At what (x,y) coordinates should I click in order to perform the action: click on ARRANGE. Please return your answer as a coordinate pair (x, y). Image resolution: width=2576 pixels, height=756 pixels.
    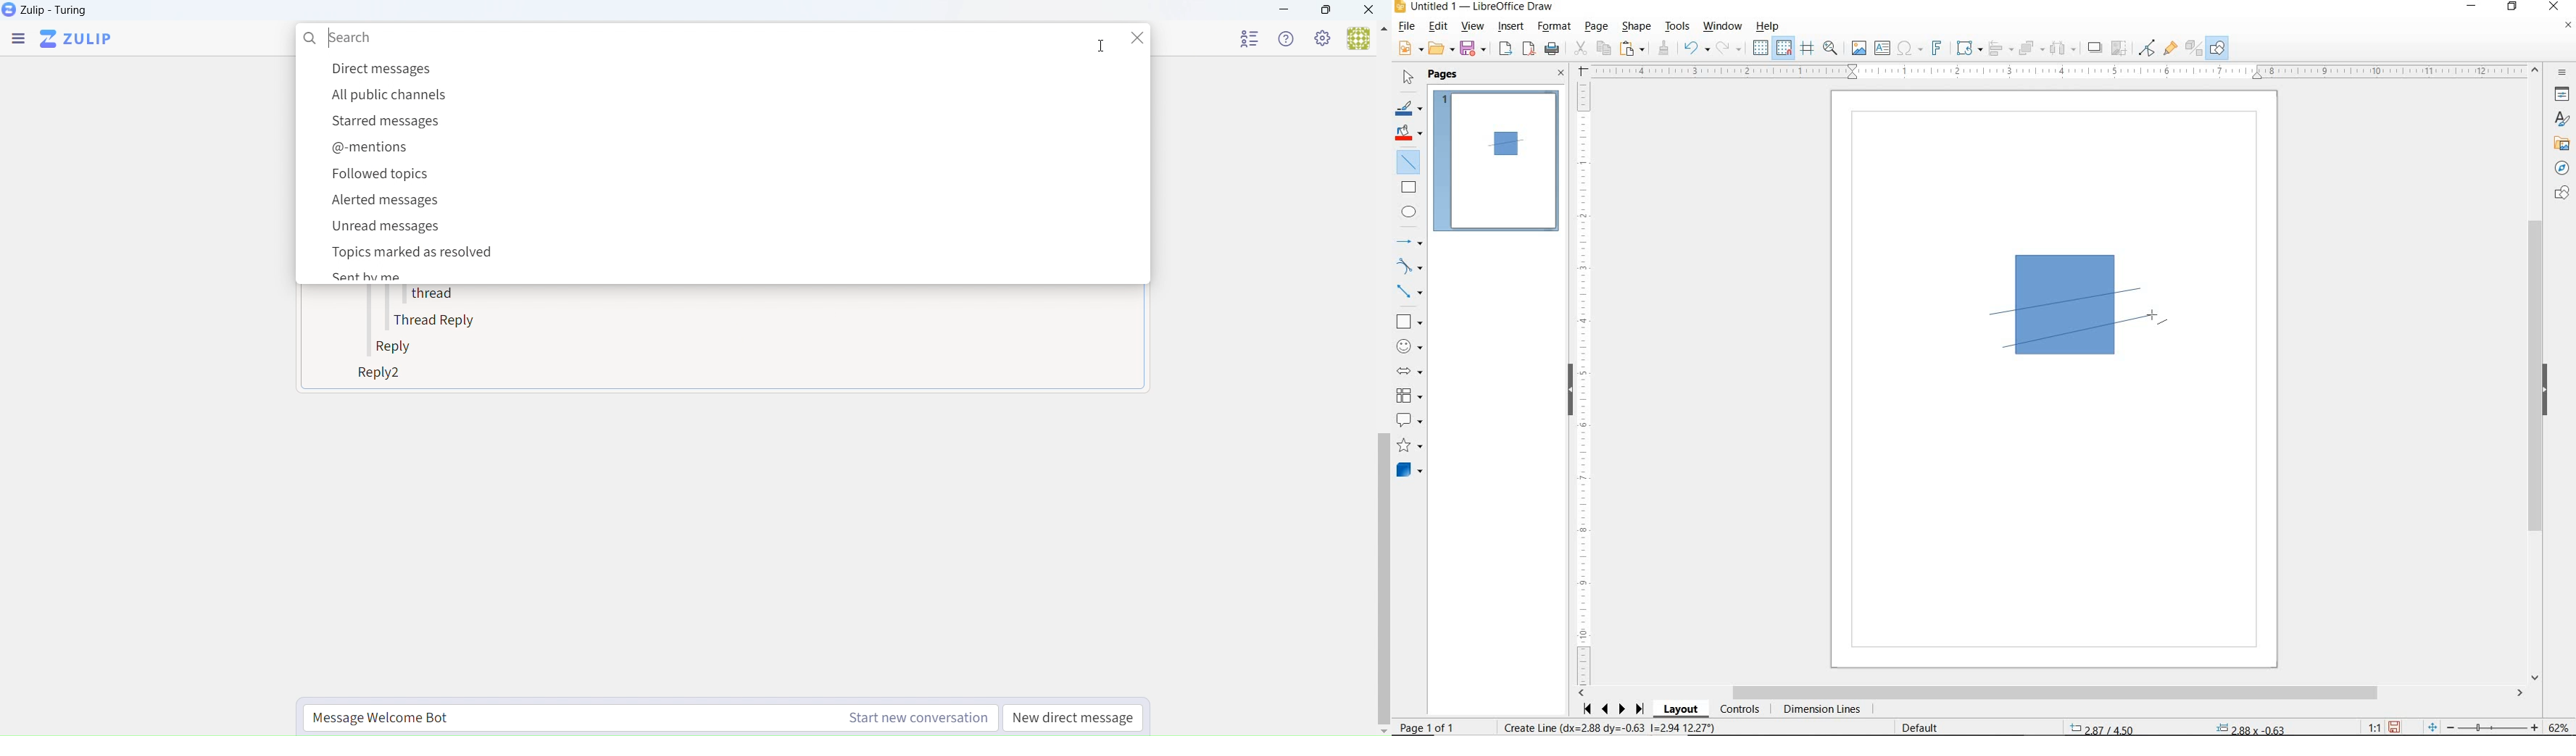
    Looking at the image, I should click on (2032, 47).